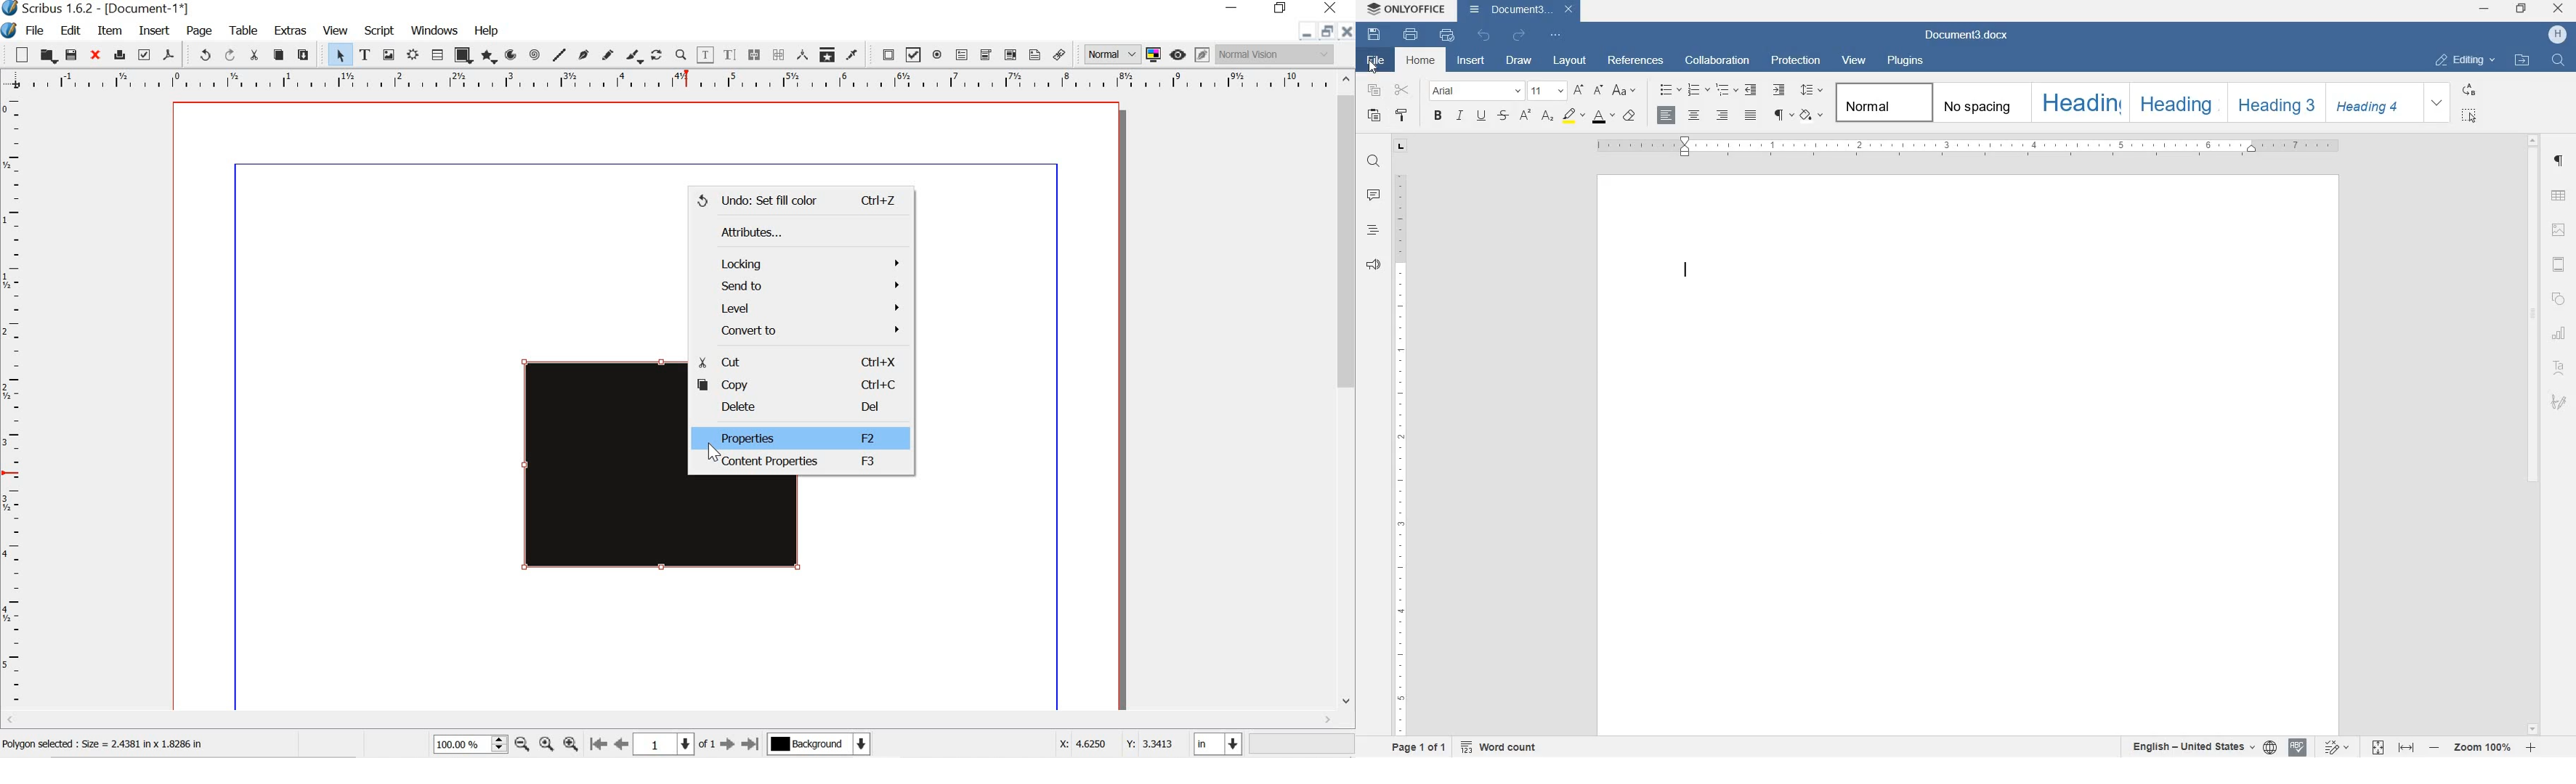 The image size is (2576, 784). I want to click on spiral, so click(534, 54).